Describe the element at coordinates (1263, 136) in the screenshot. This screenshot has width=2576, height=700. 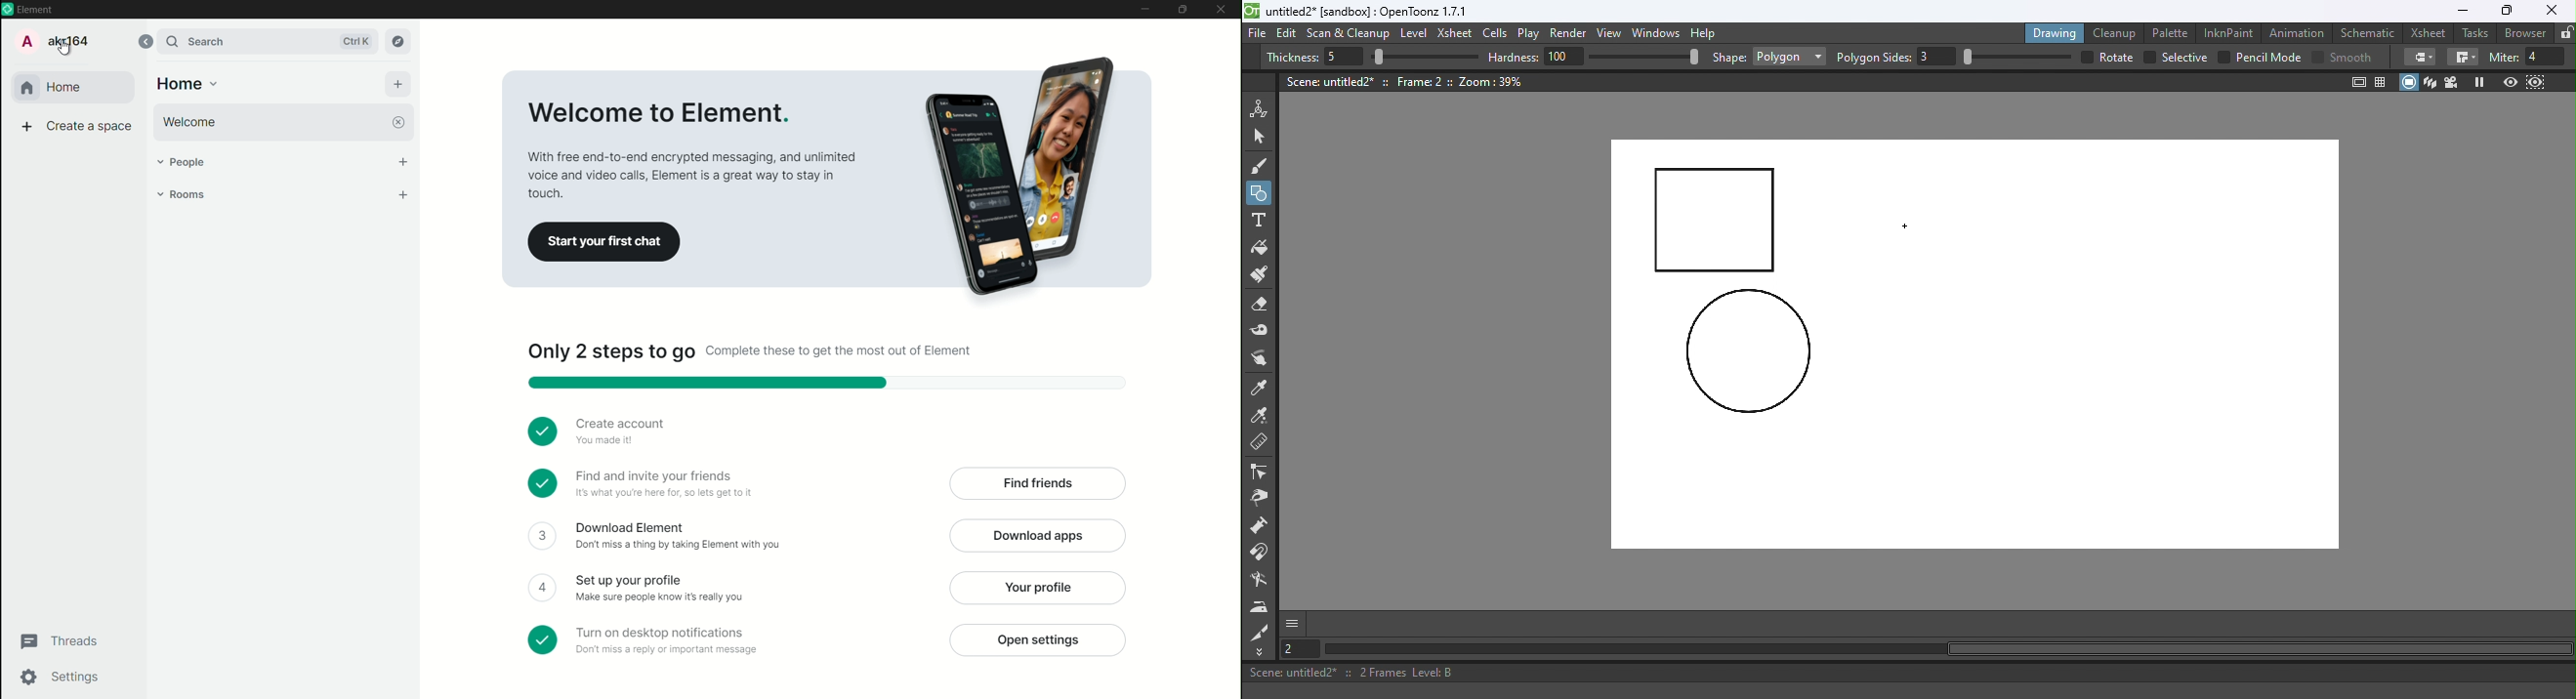
I see `Selection tool` at that location.